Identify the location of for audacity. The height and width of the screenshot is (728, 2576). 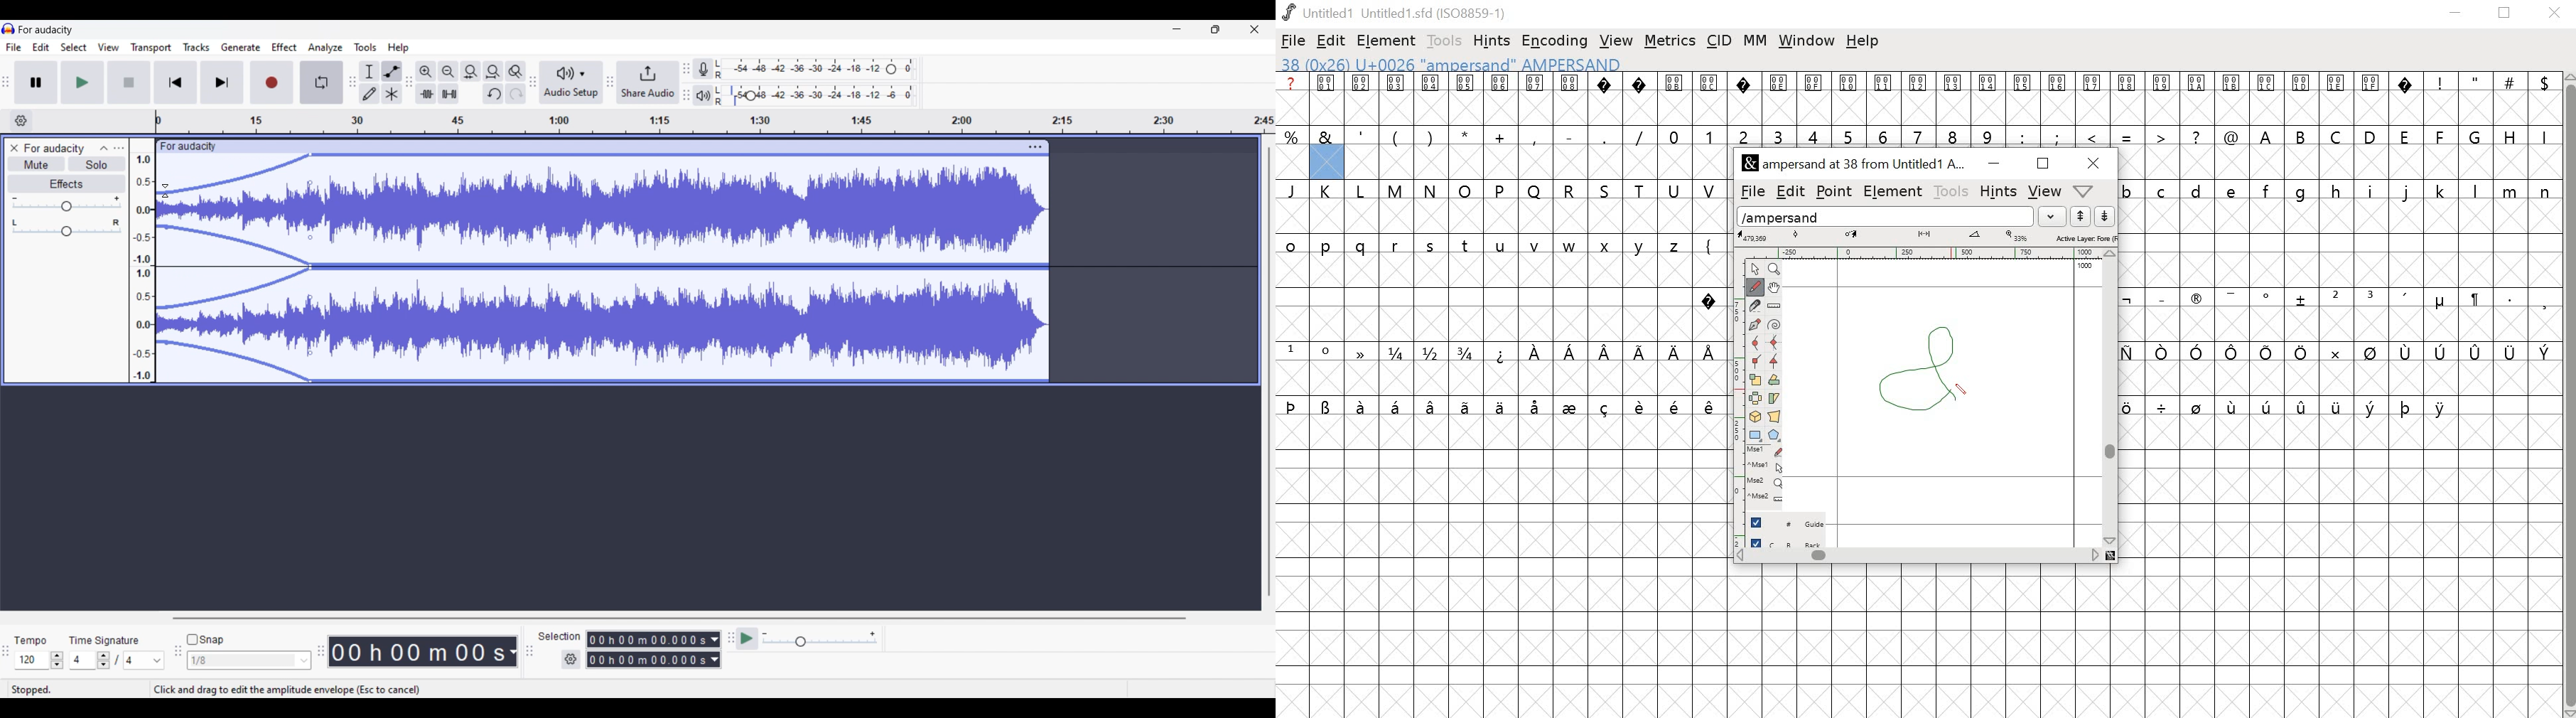
(47, 30).